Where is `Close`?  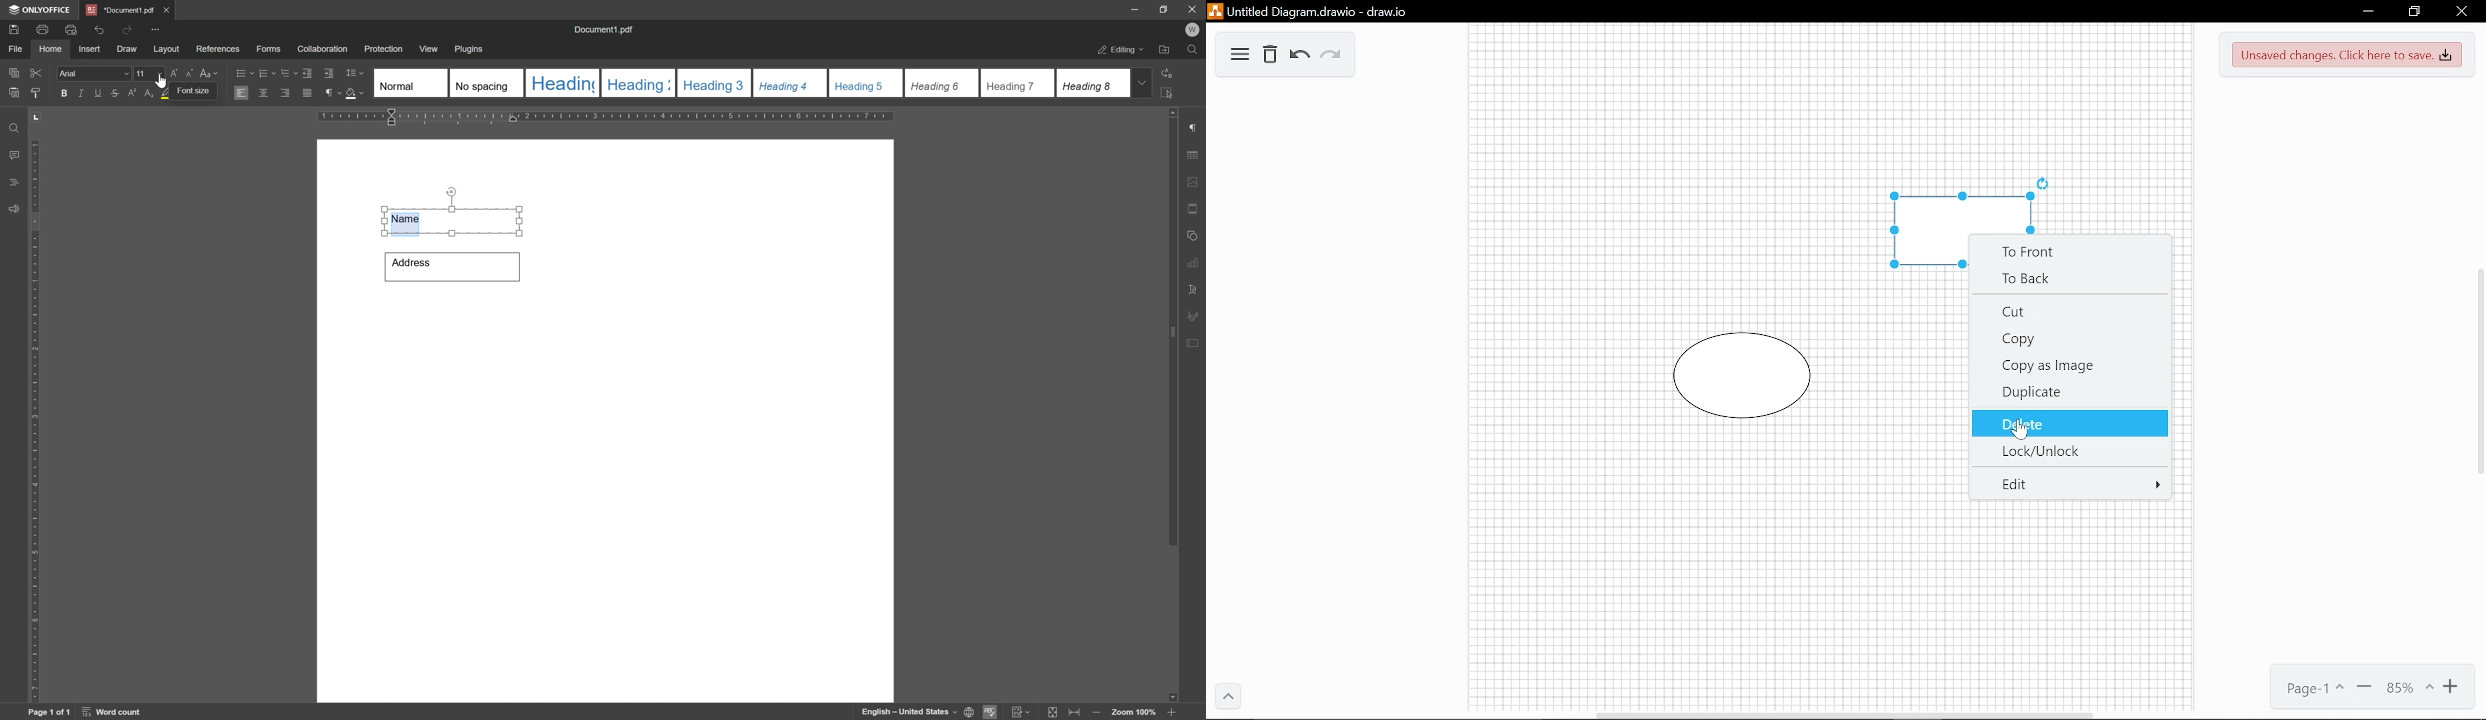 Close is located at coordinates (2461, 12).